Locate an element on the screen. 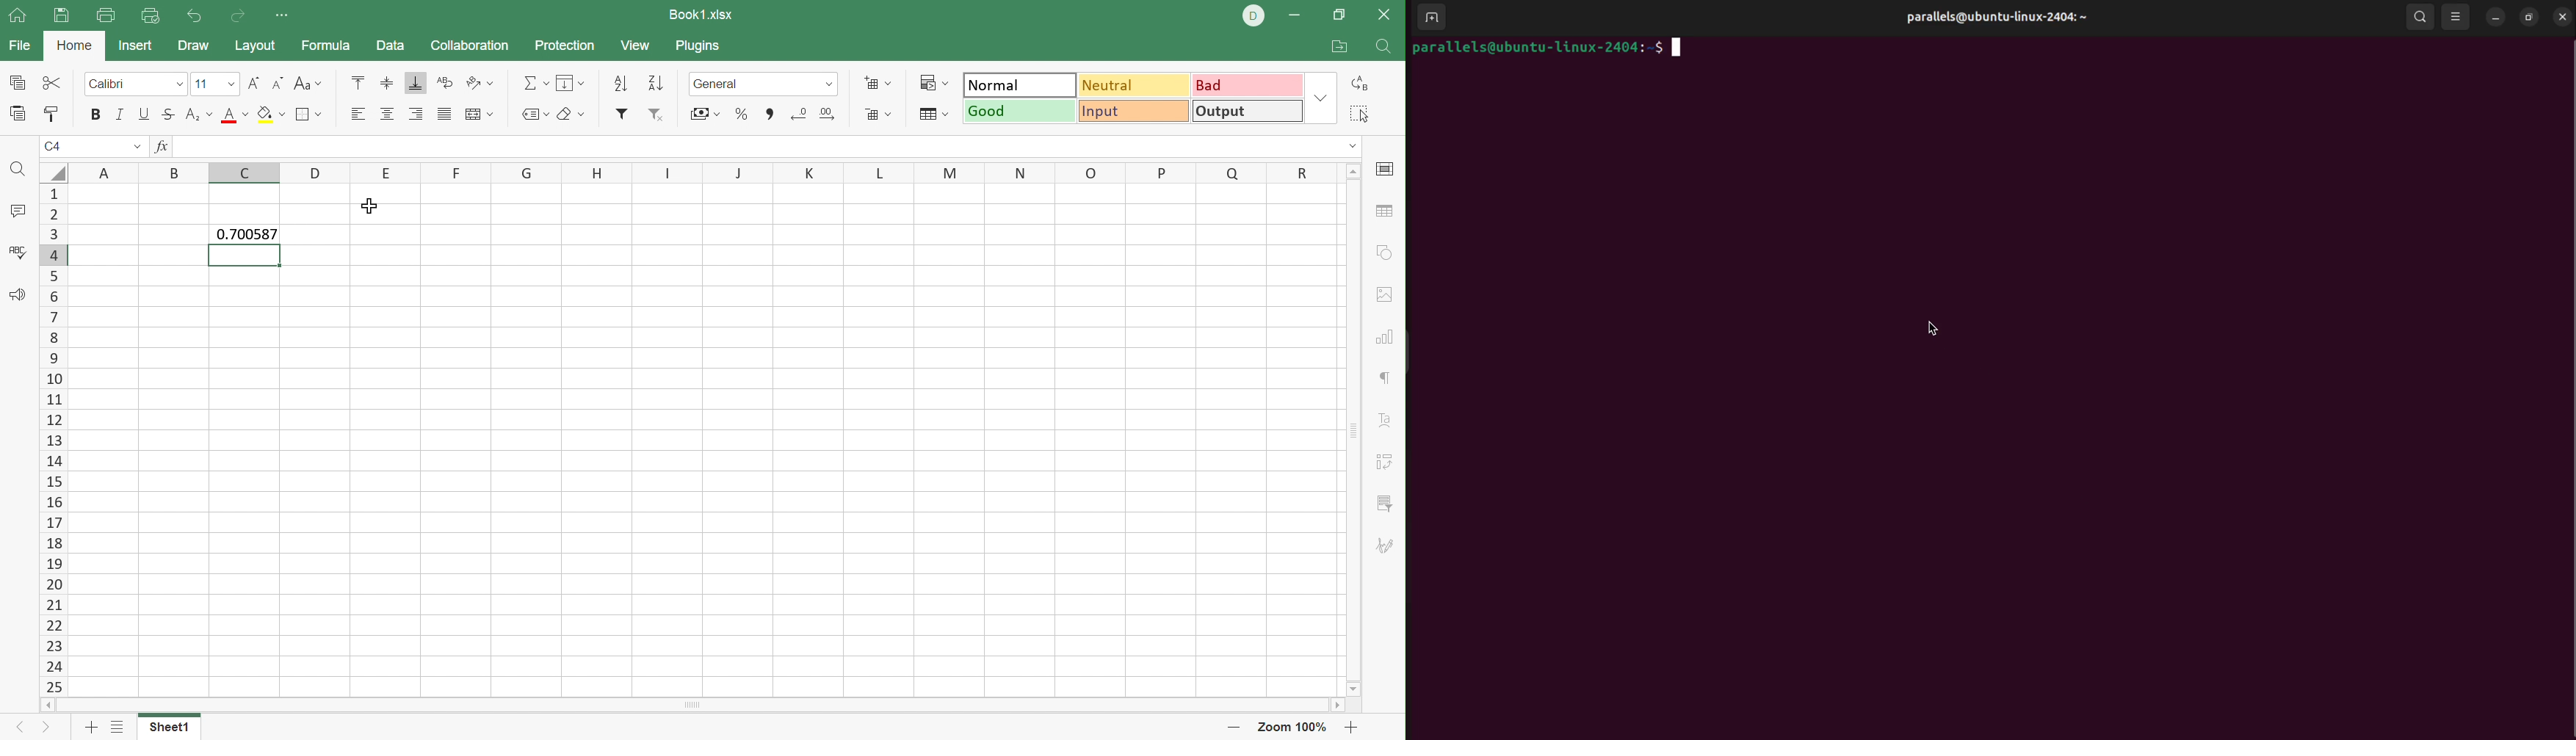 This screenshot has height=756, width=2576. C4 is located at coordinates (57, 146).